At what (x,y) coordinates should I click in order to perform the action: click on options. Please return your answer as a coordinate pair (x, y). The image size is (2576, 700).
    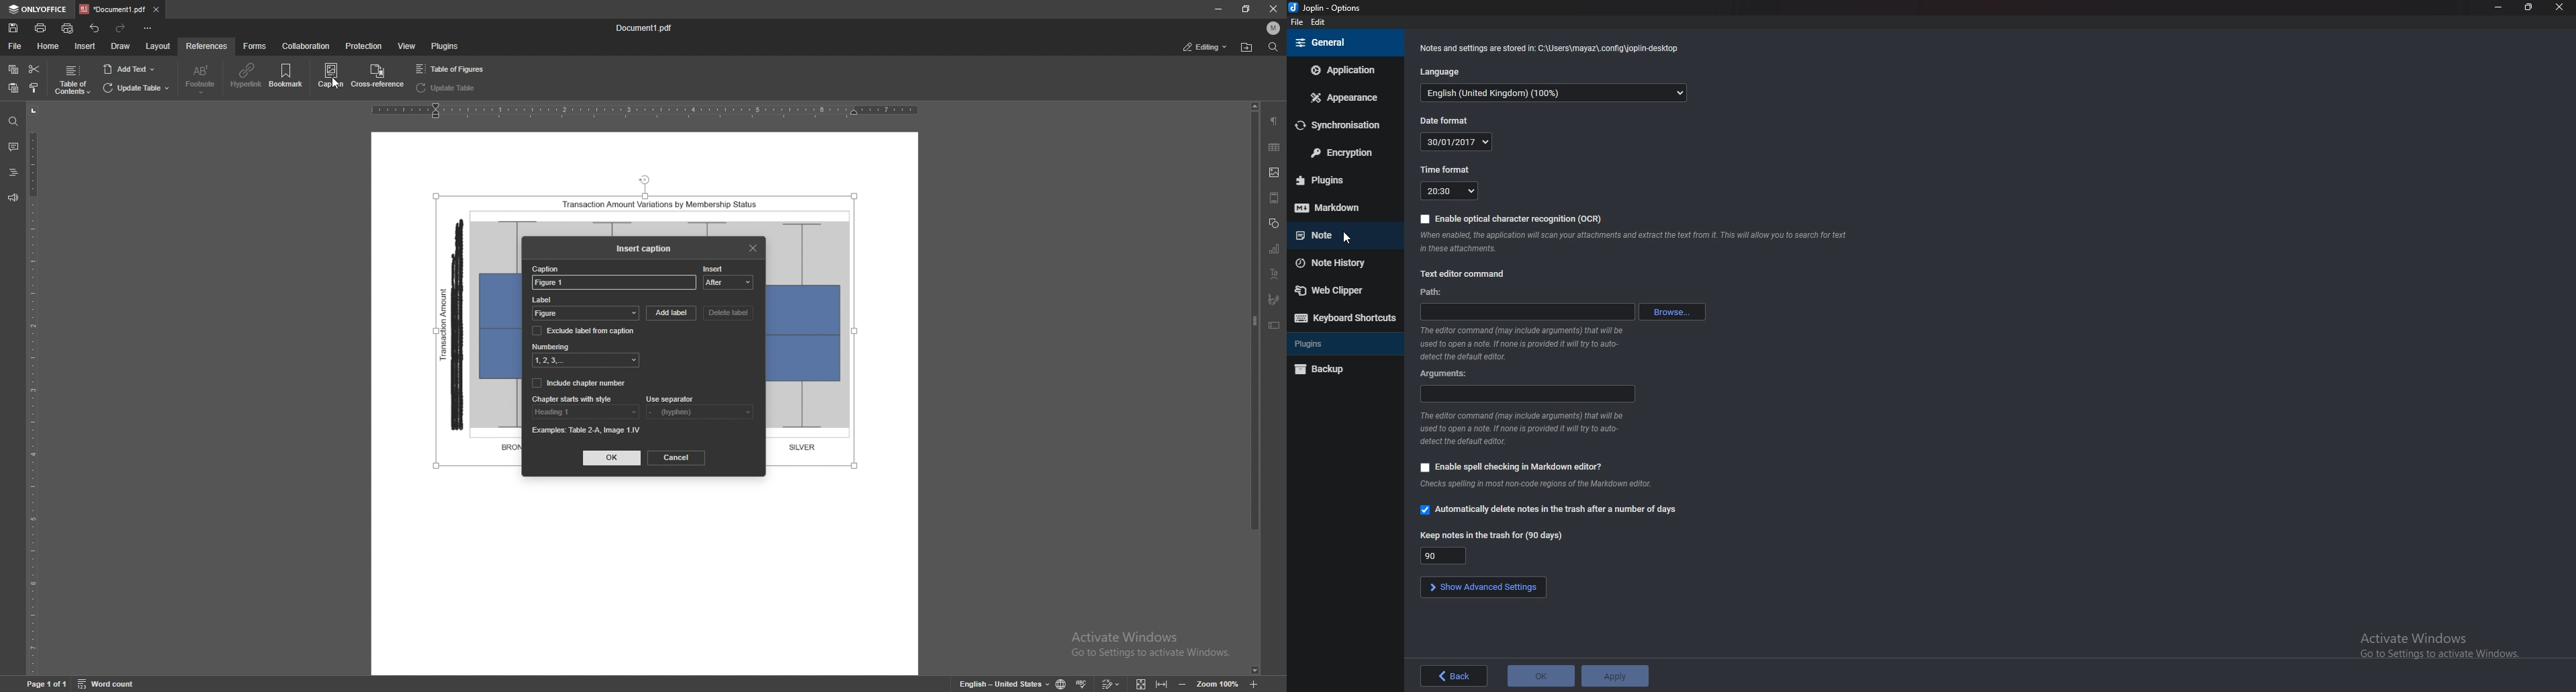
    Looking at the image, I should click on (1332, 7).